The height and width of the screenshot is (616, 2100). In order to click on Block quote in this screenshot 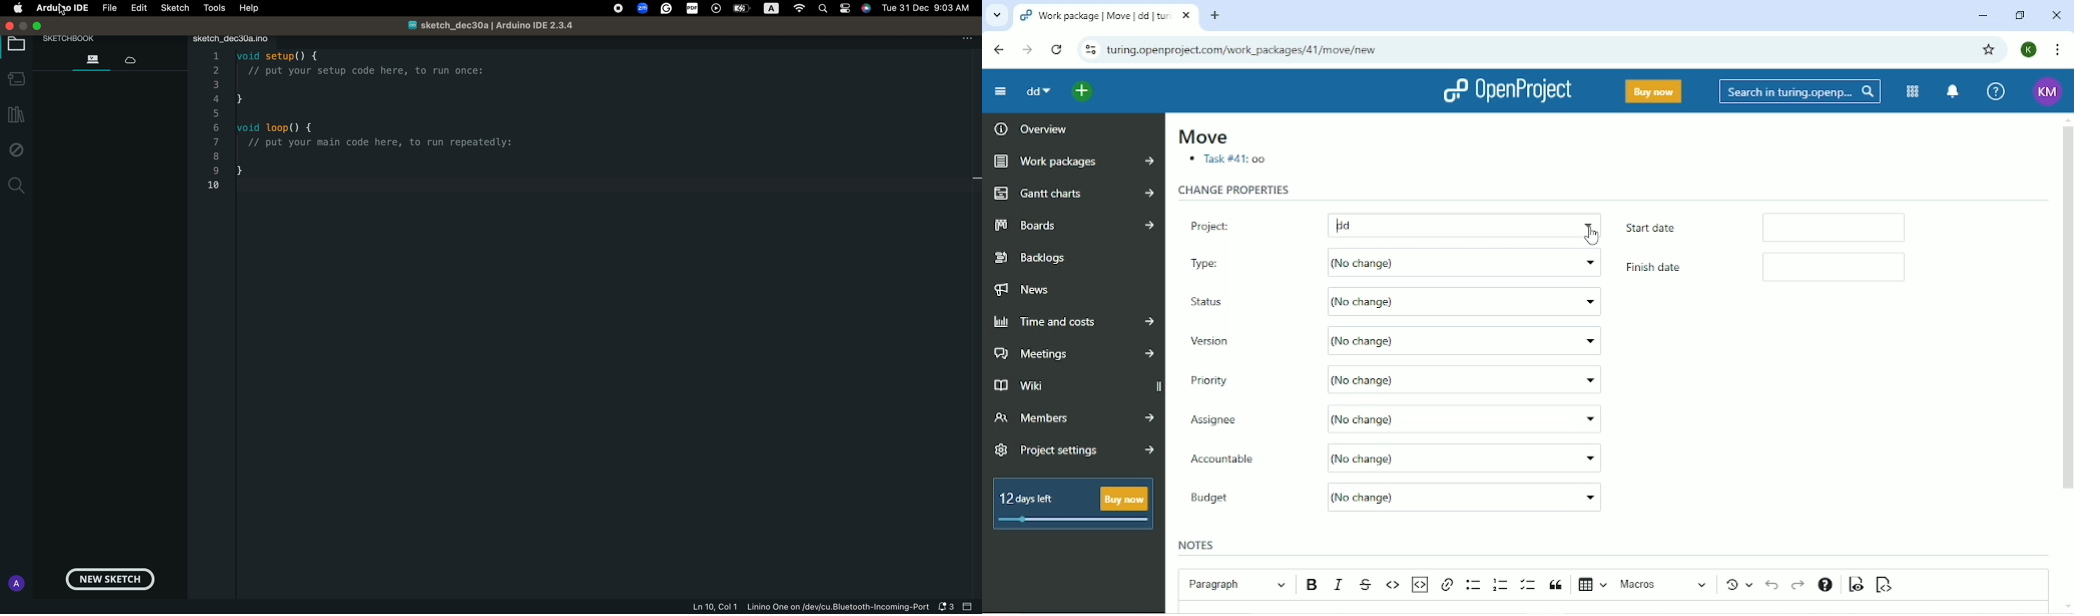, I will do `click(1556, 585)`.